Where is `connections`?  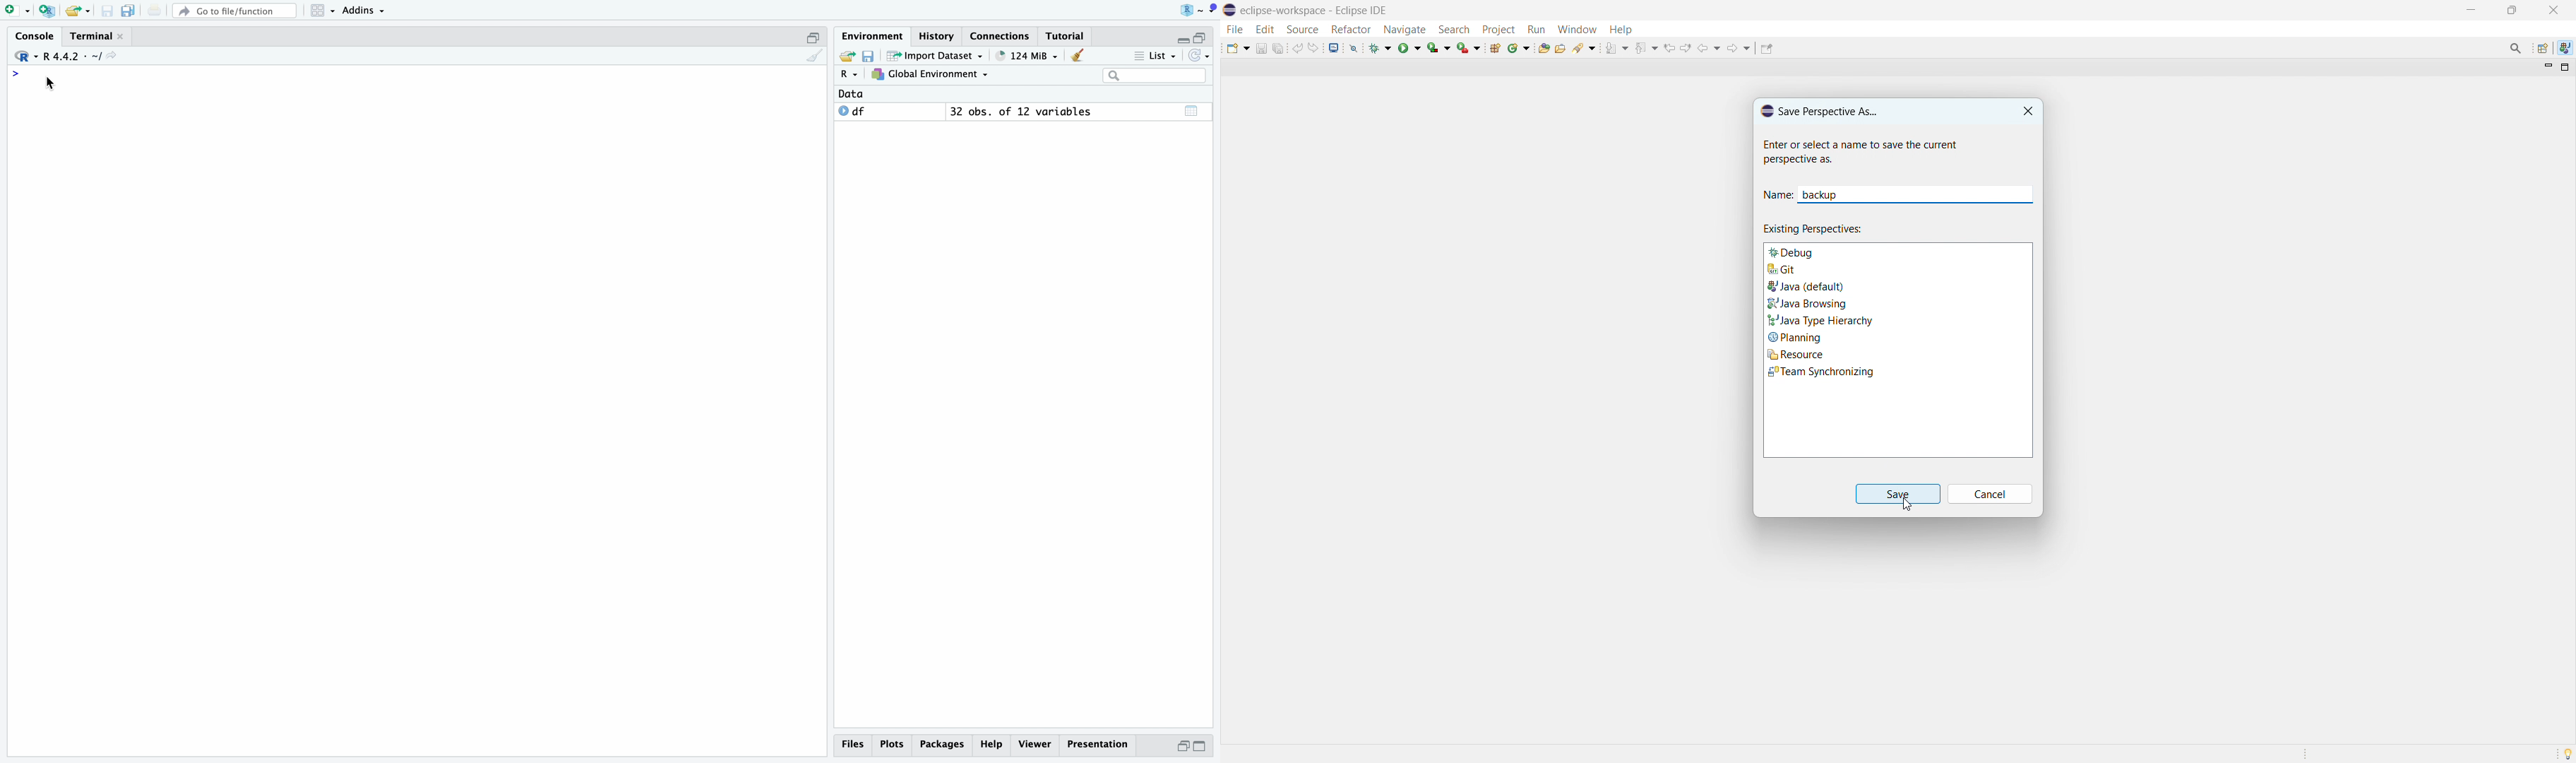
connections is located at coordinates (1001, 36).